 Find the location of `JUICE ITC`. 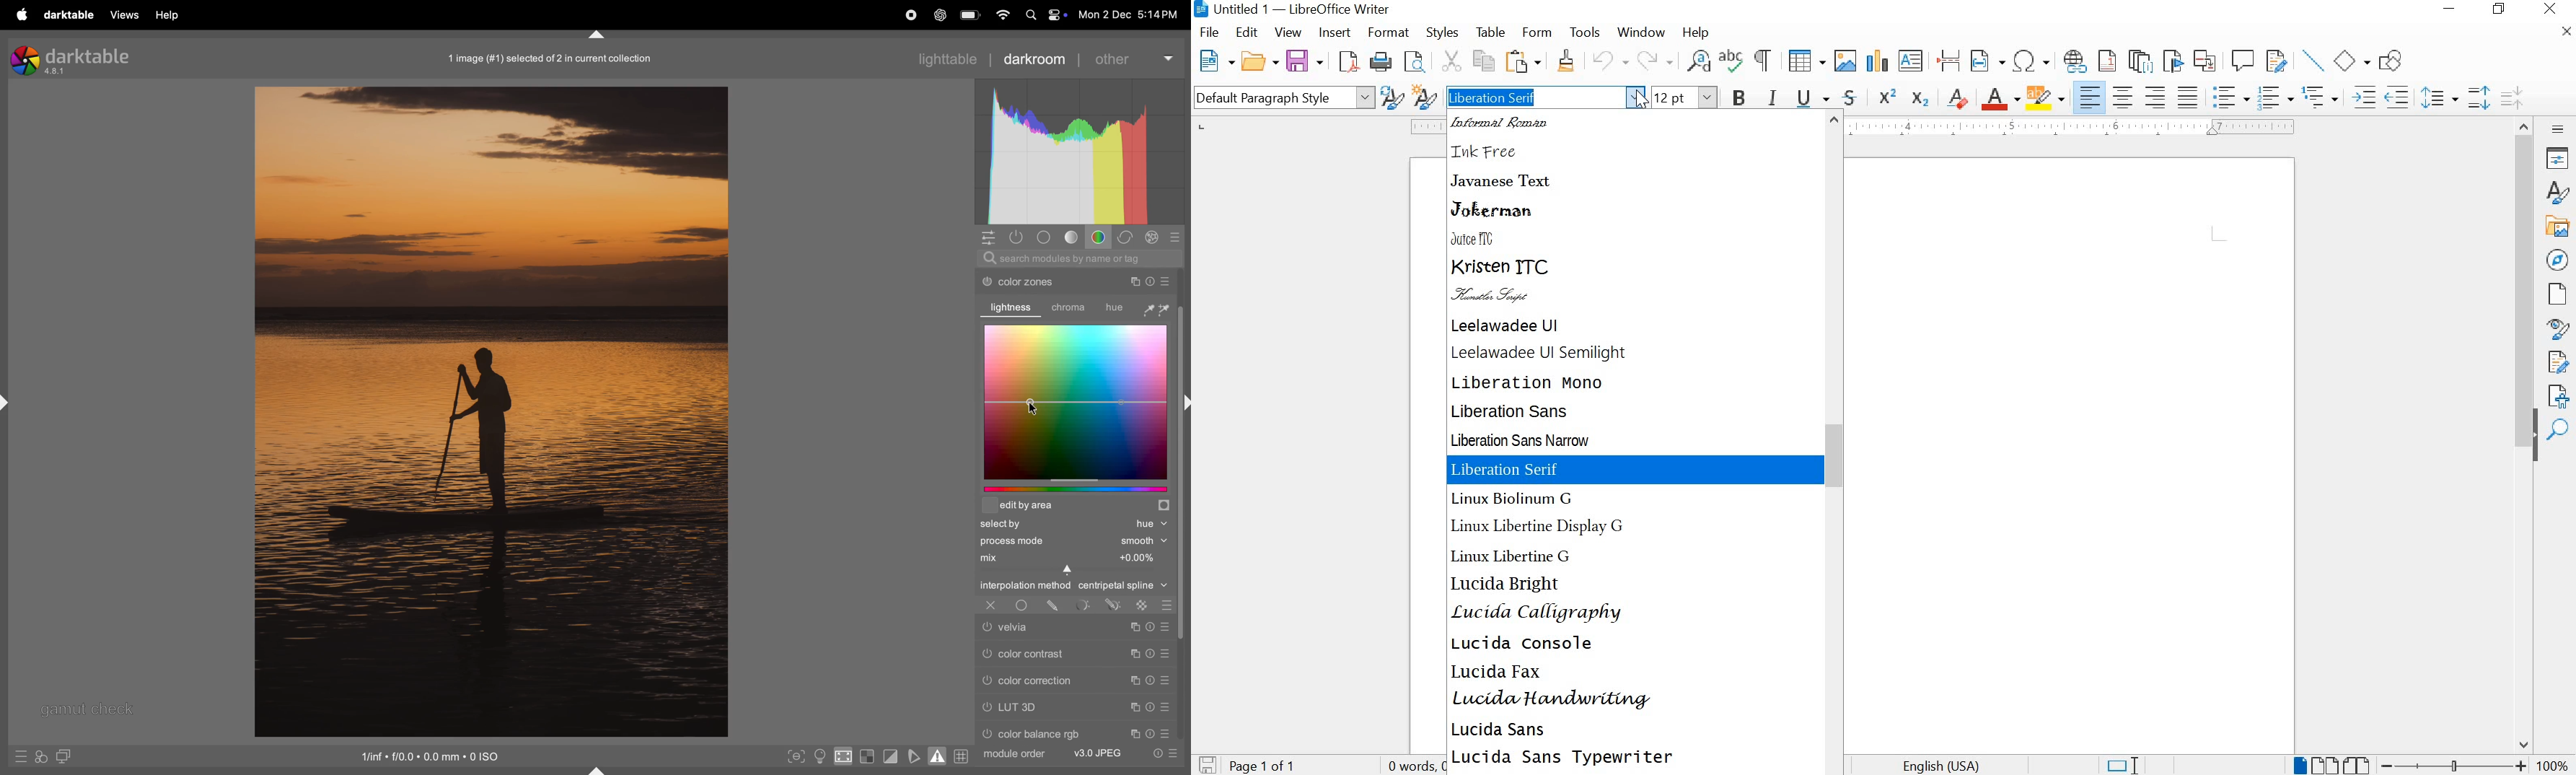

JUICE ITC is located at coordinates (1477, 238).